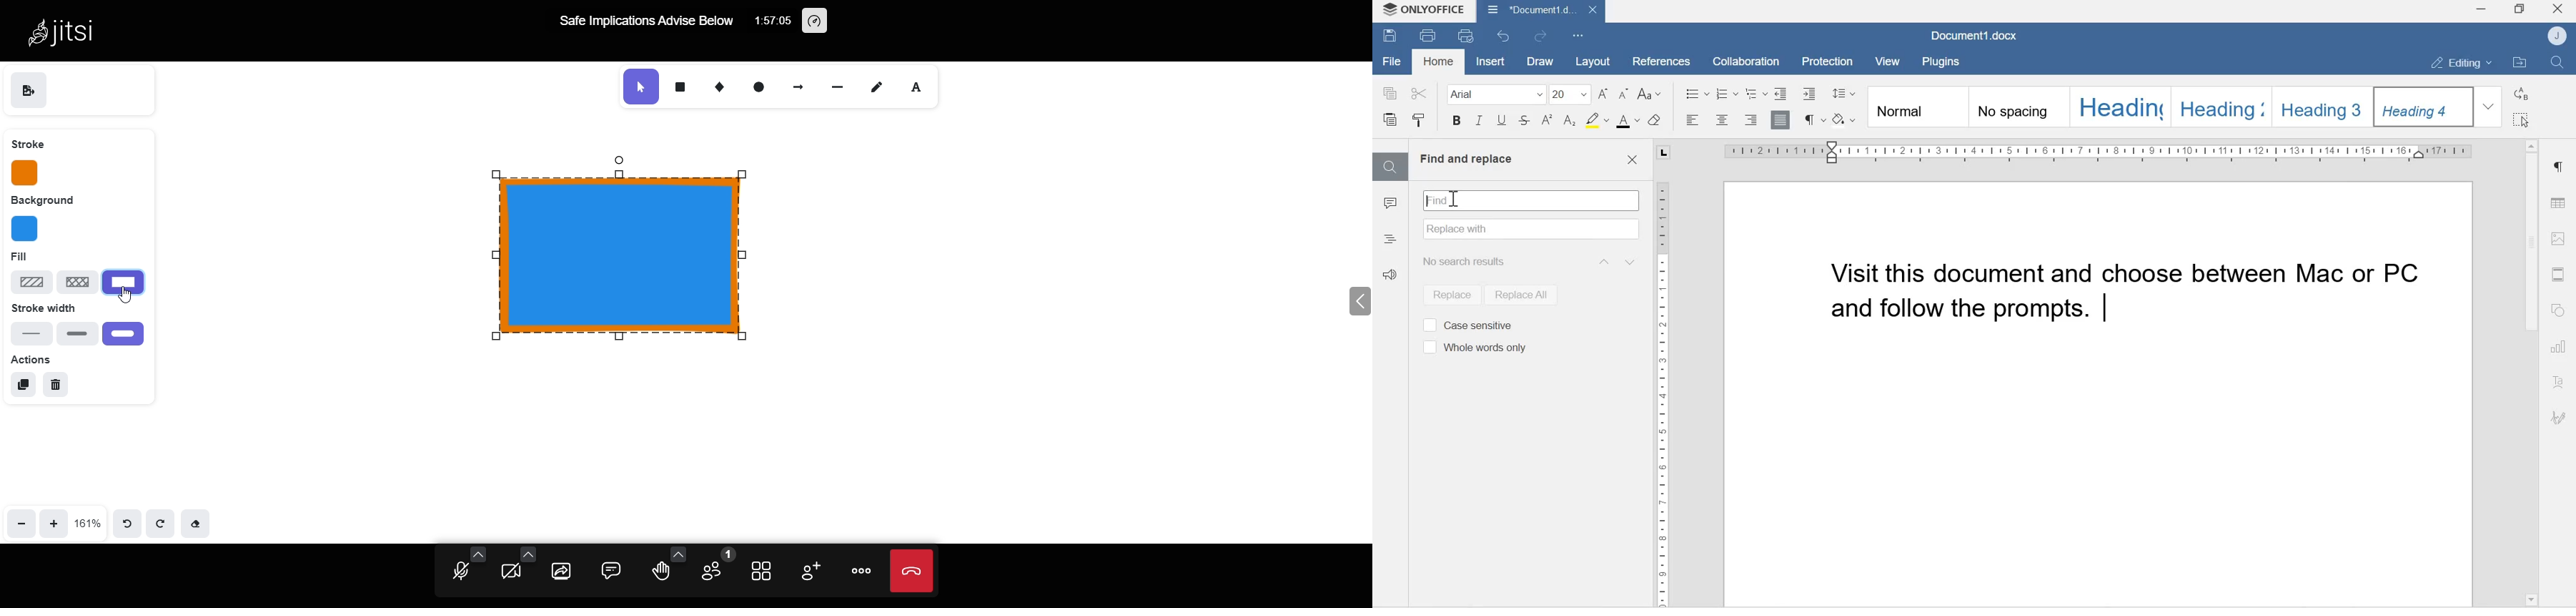 The image size is (2576, 616). What do you see at coordinates (1829, 60) in the screenshot?
I see `Protection` at bounding box center [1829, 60].